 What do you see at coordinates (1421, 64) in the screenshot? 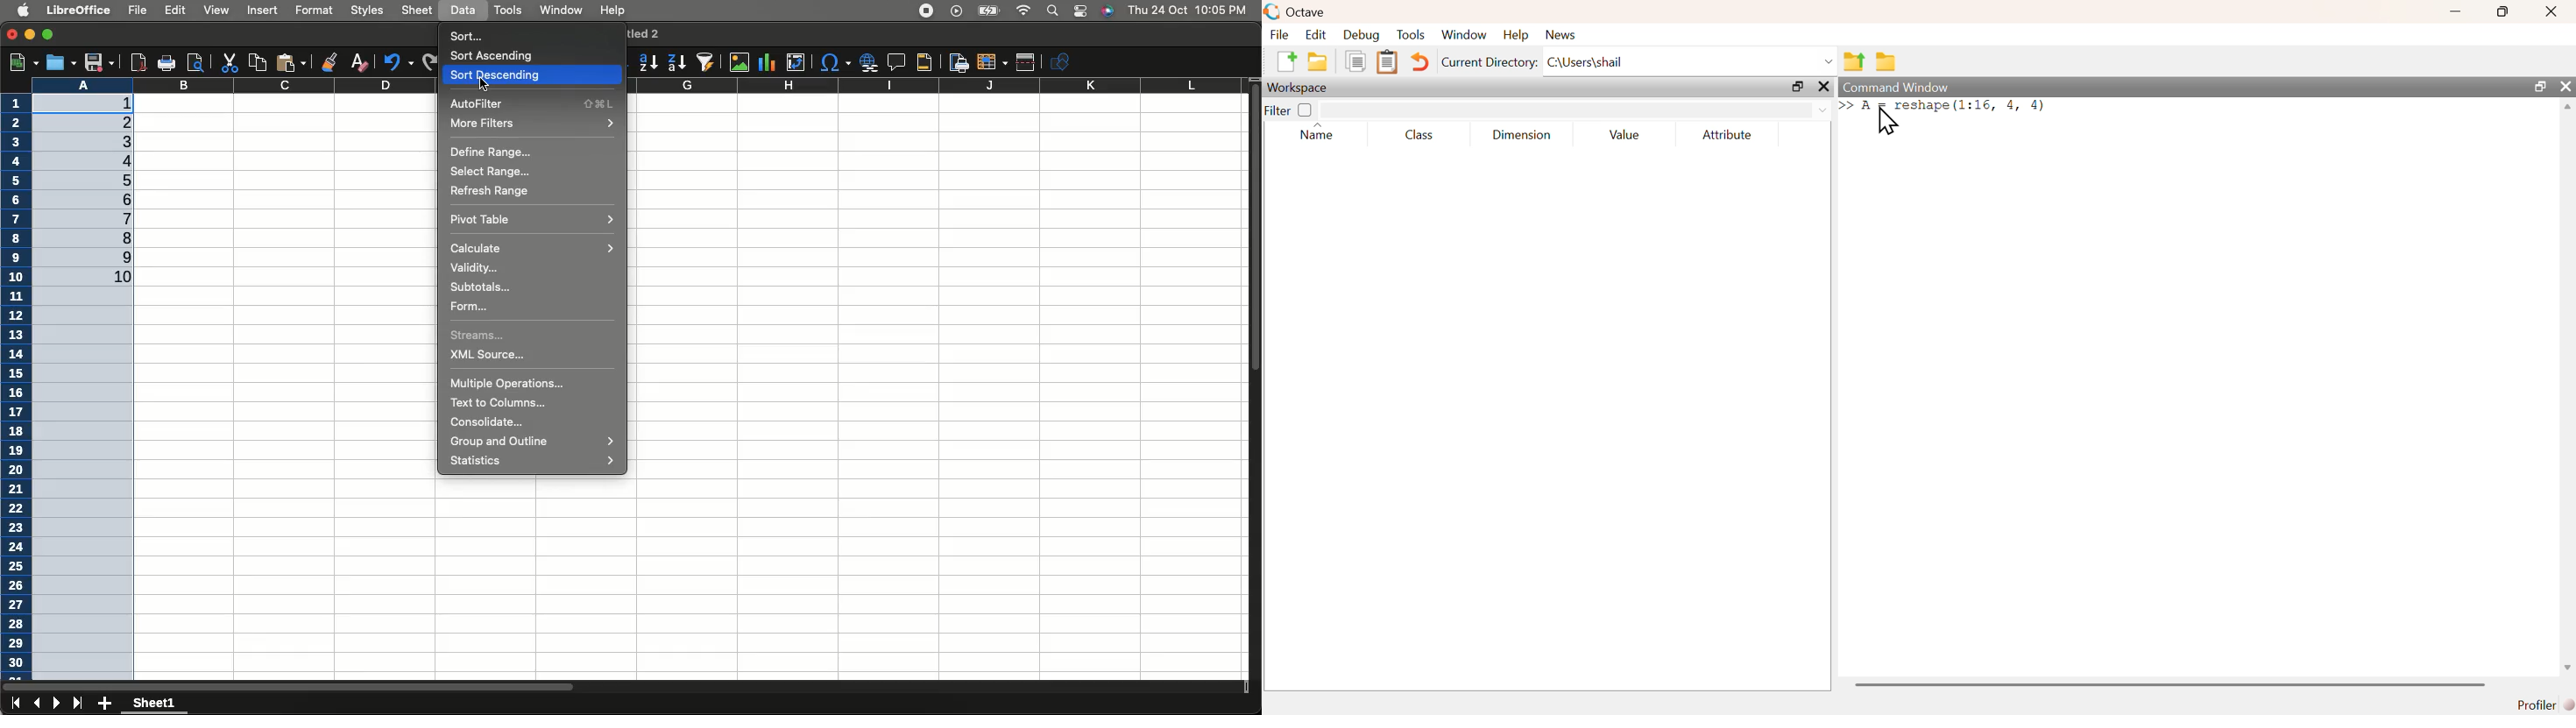
I see `undo` at bounding box center [1421, 64].